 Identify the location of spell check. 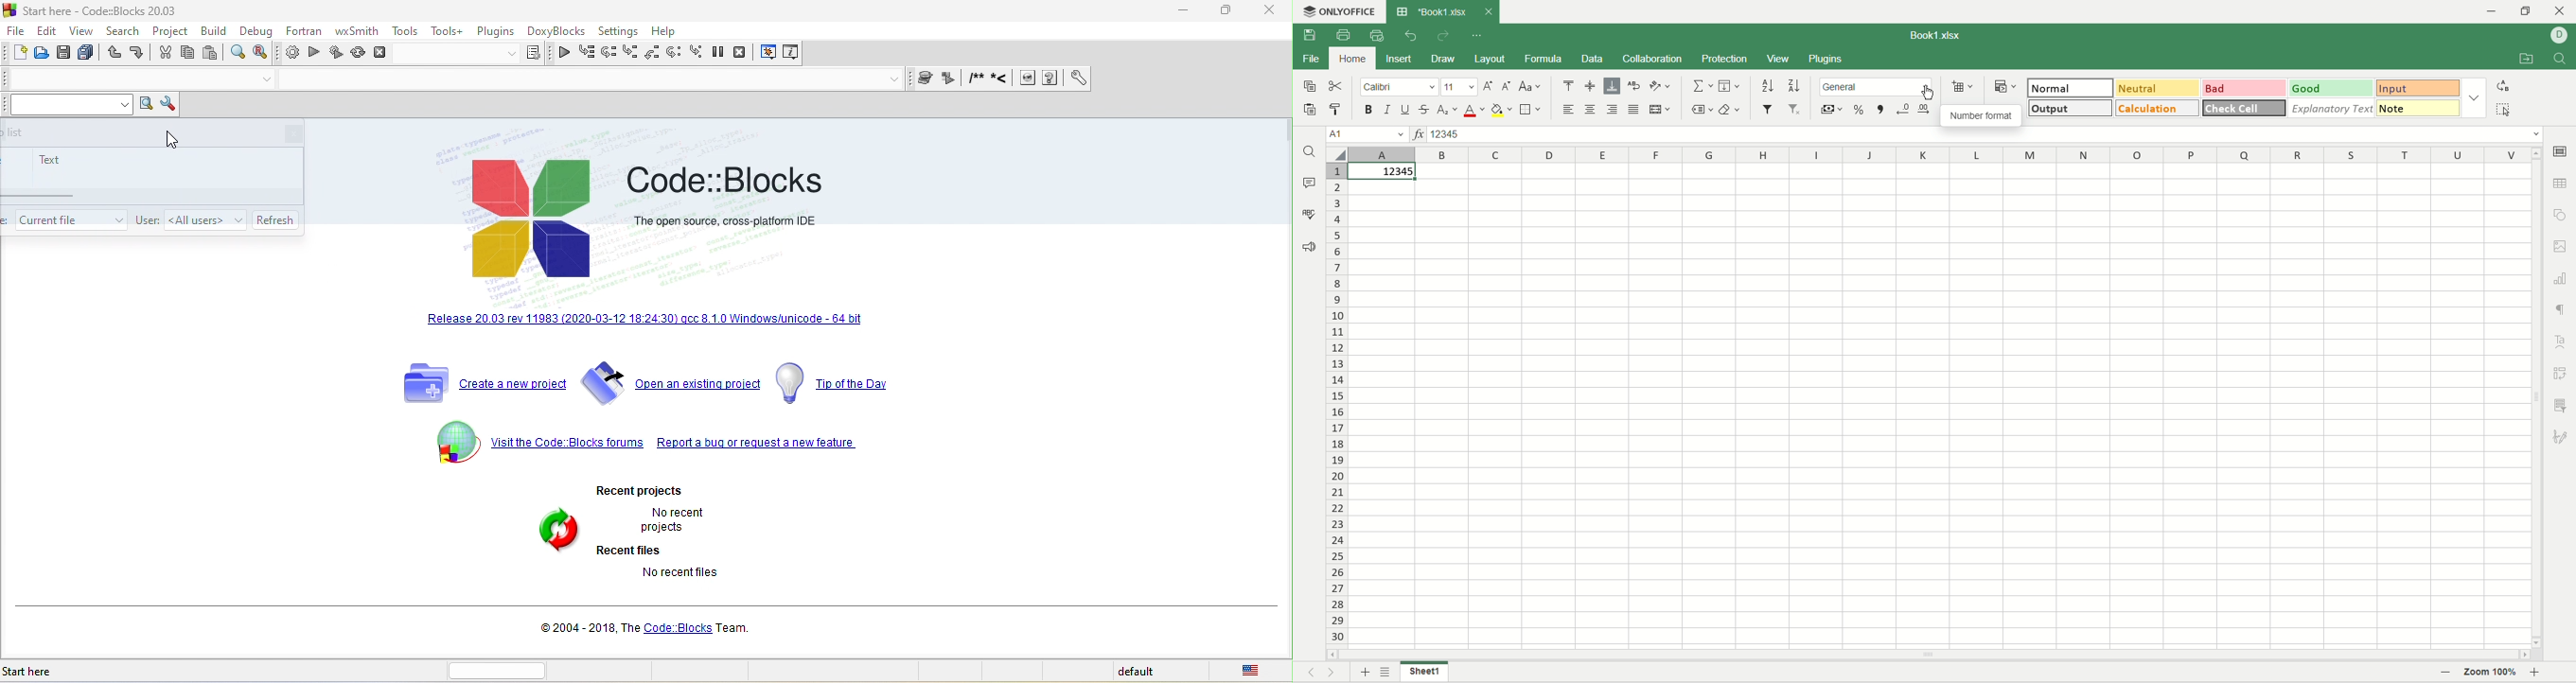
(1307, 214).